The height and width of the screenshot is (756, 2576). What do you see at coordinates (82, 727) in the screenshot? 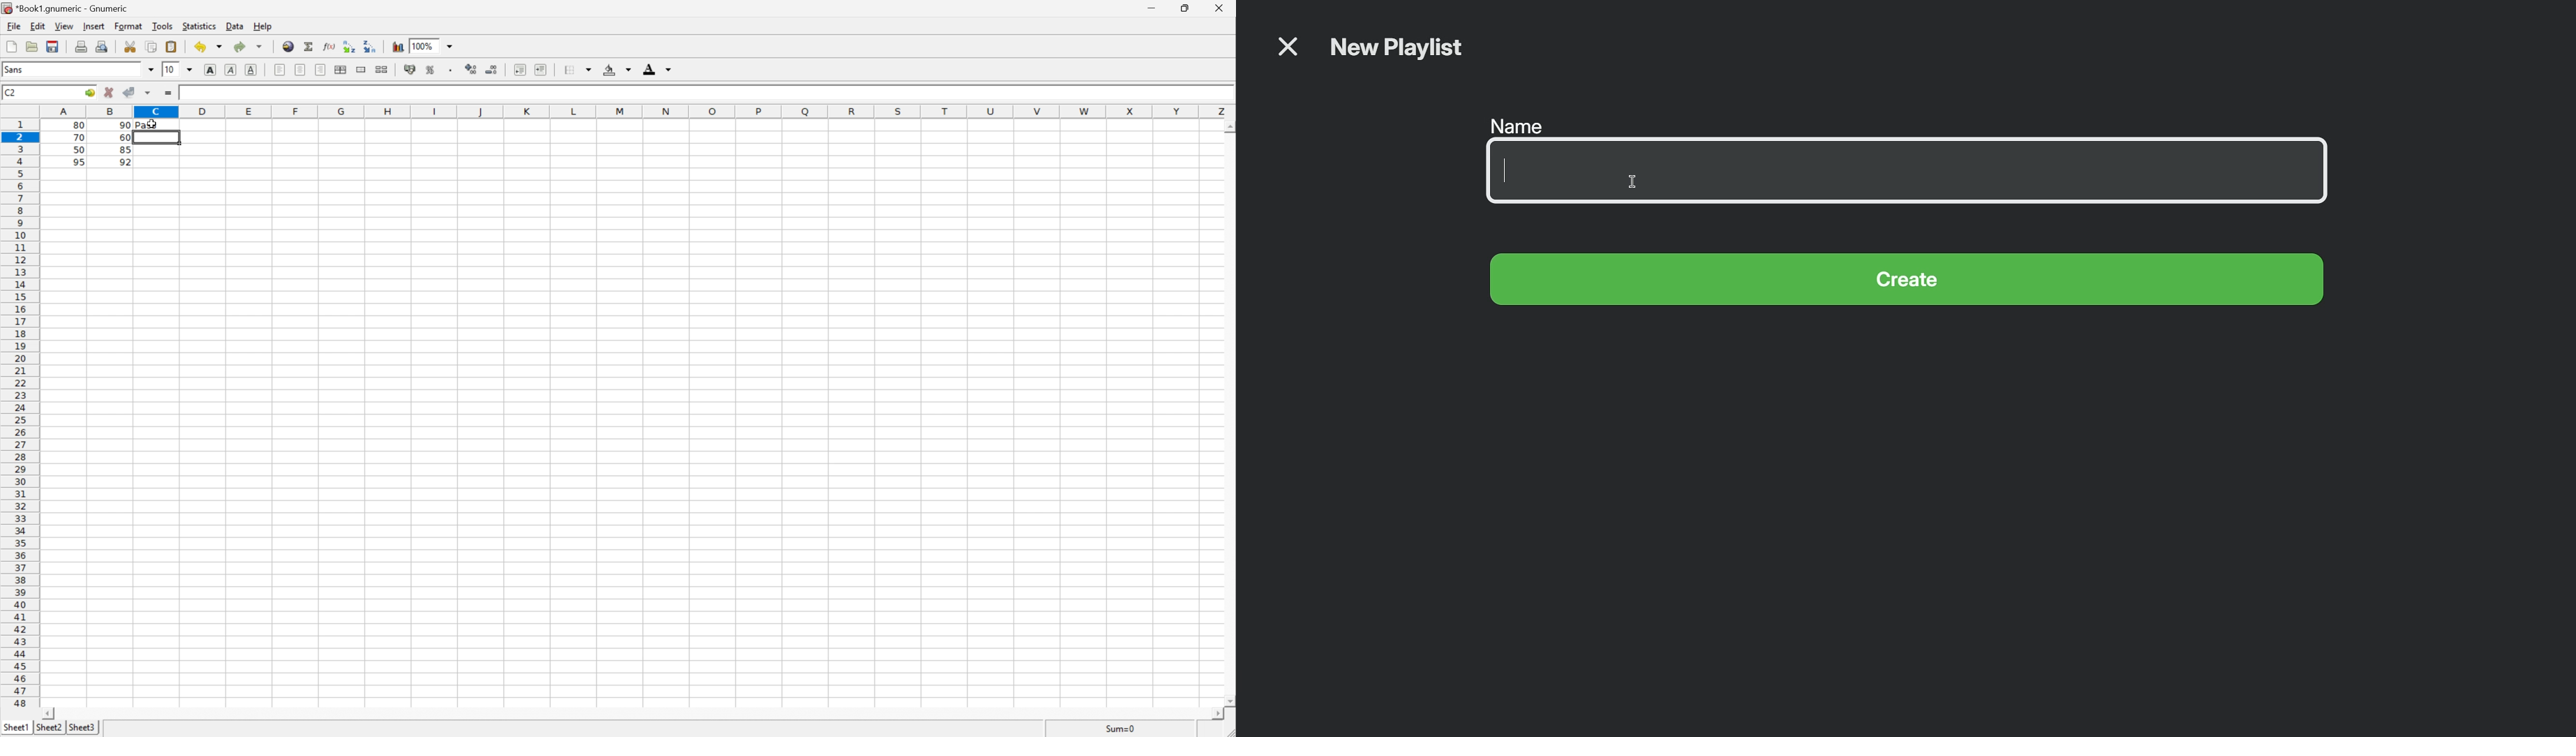
I see `Sheet3` at bounding box center [82, 727].